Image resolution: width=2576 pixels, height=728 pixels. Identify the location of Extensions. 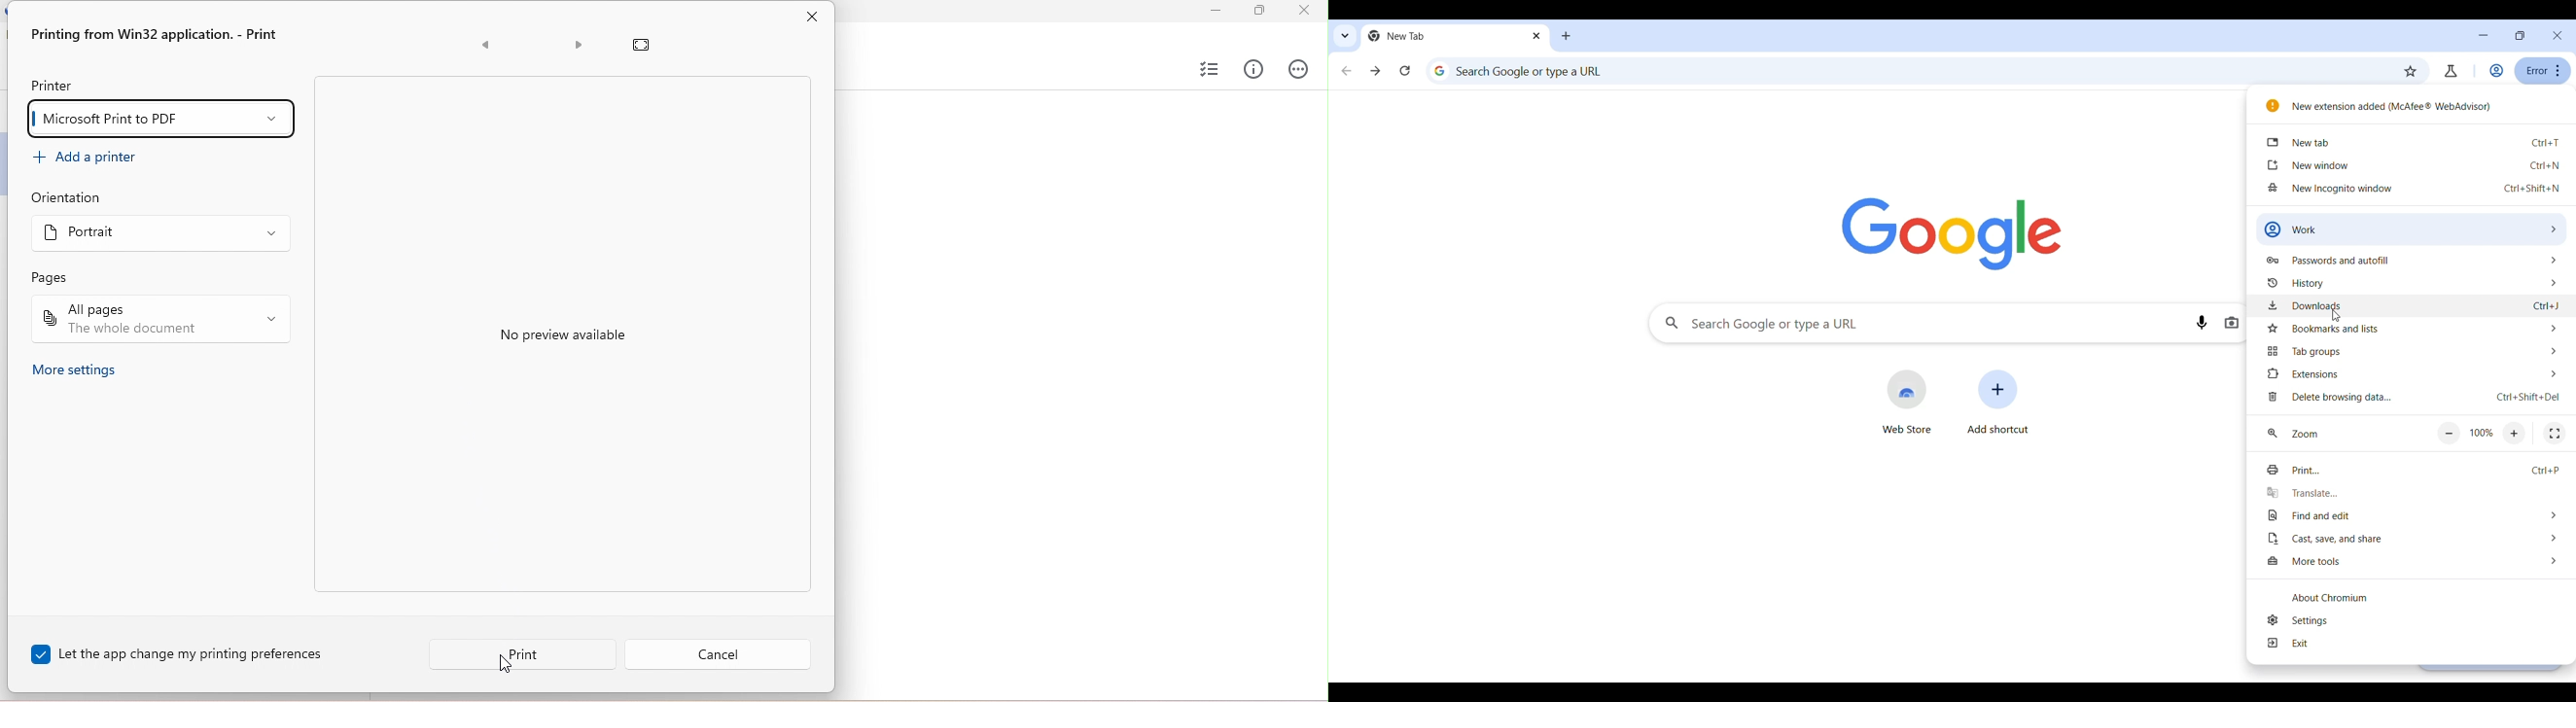
(2414, 374).